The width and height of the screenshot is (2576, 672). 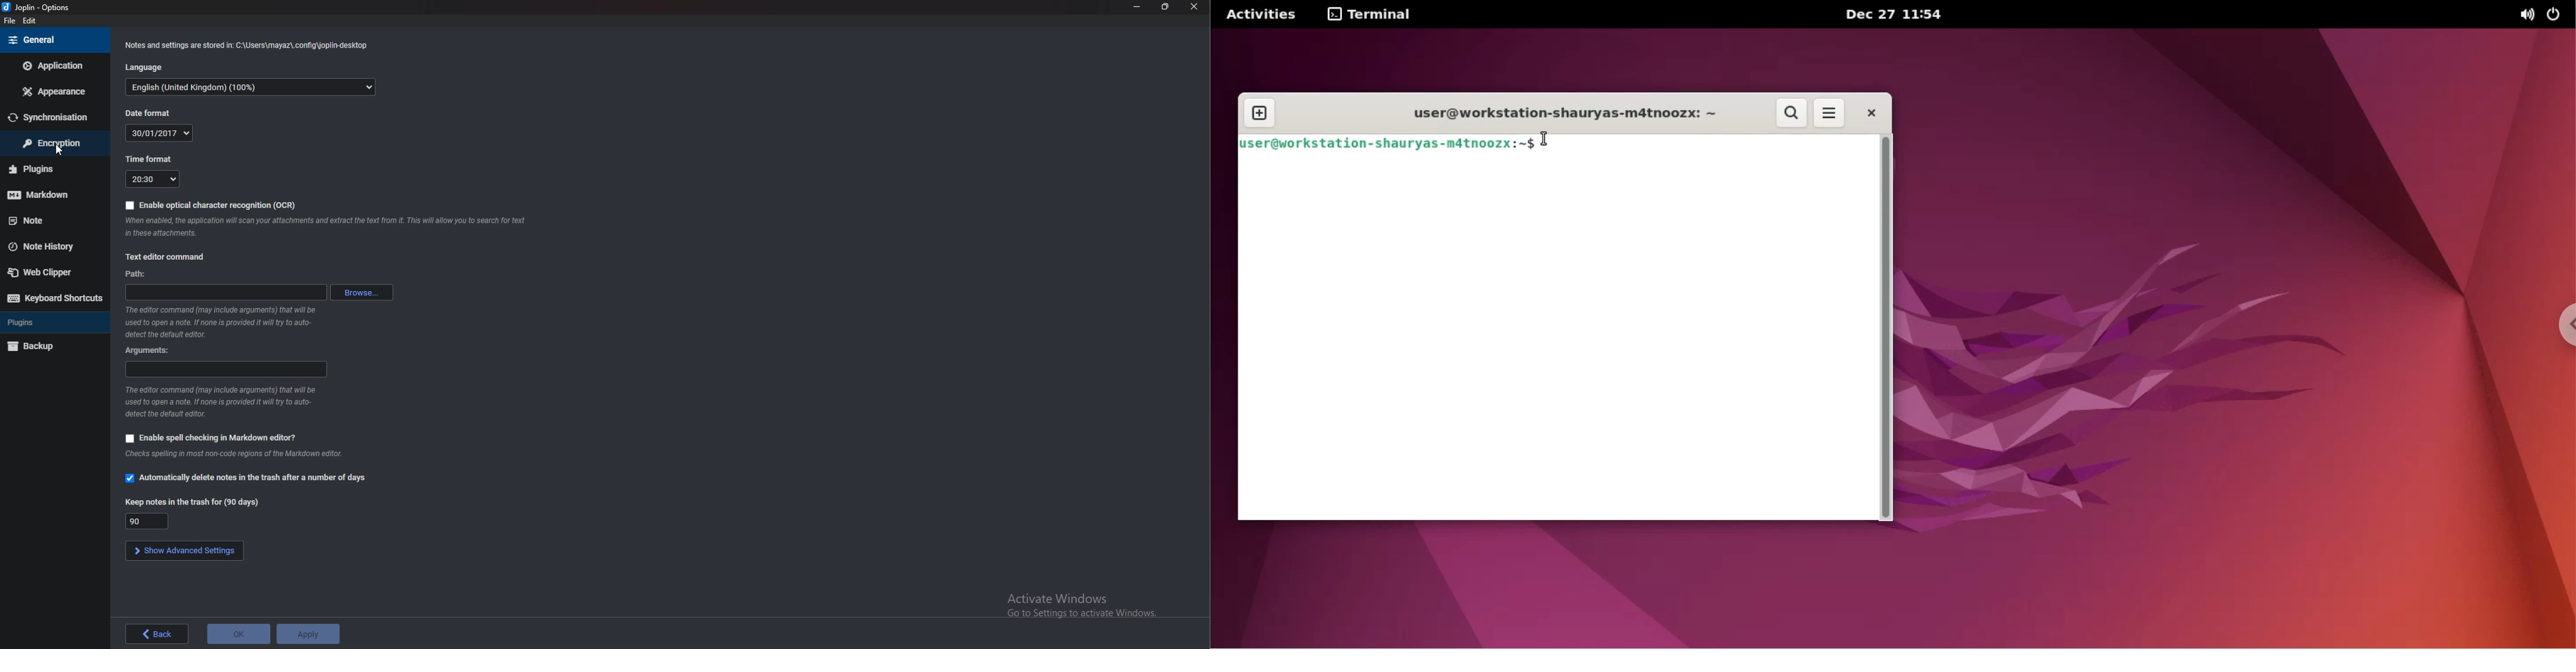 I want to click on apply, so click(x=308, y=634).